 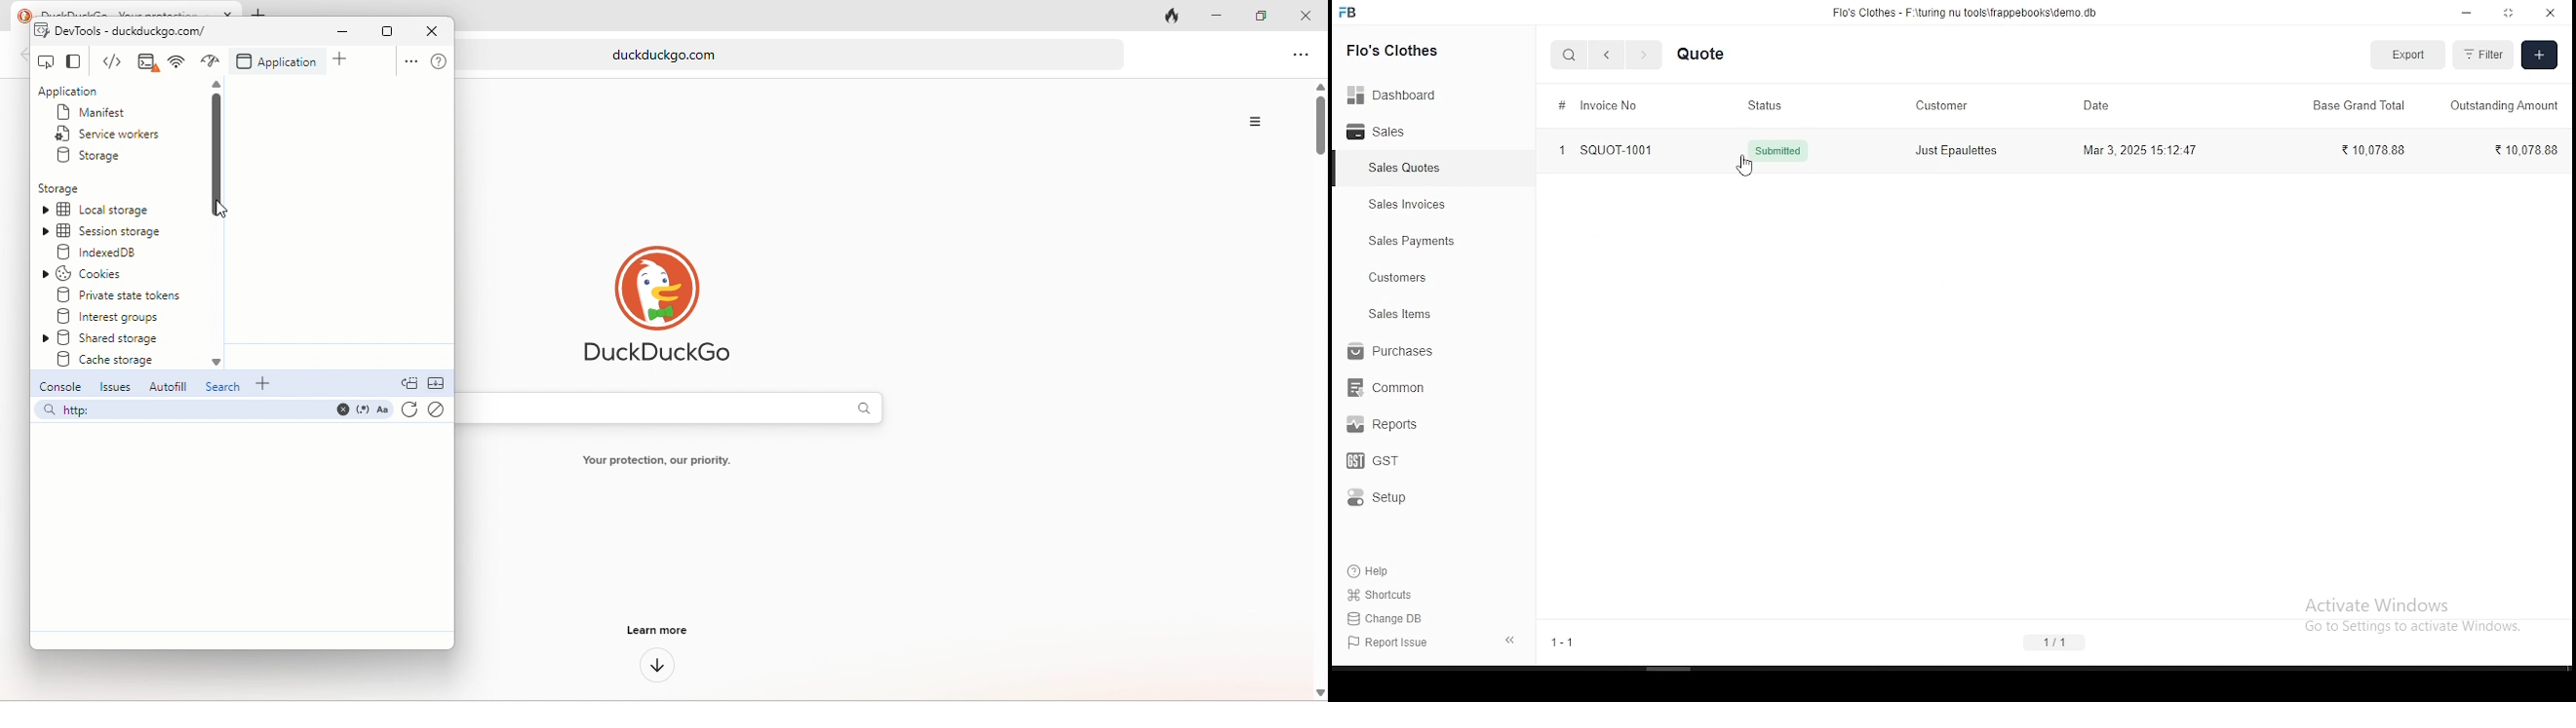 What do you see at coordinates (1400, 619) in the screenshot?
I see `change DB` at bounding box center [1400, 619].